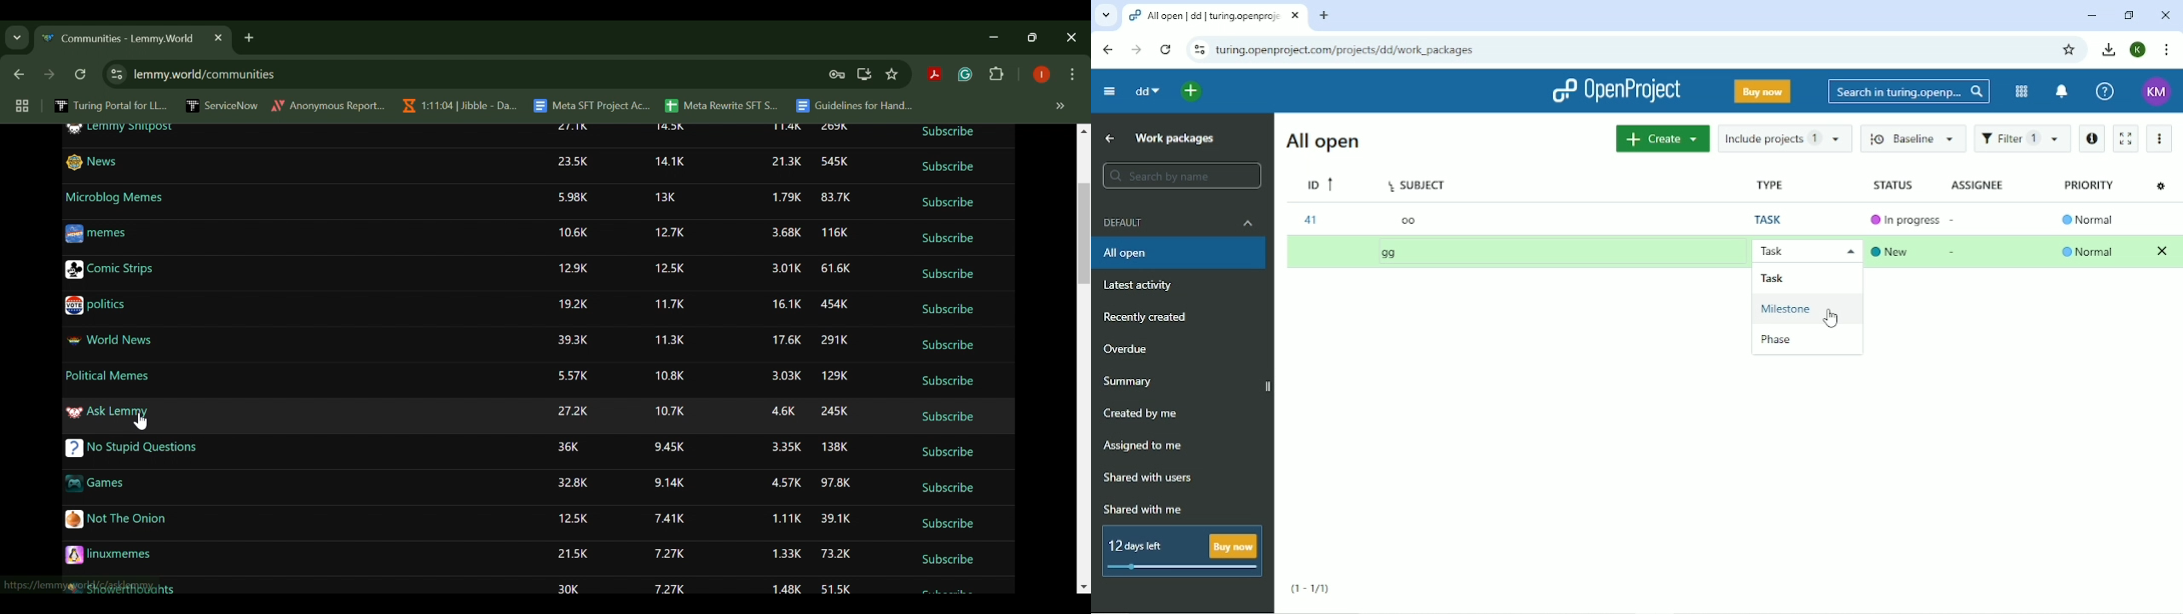  I want to click on lemmy.world/communities, so click(206, 73).